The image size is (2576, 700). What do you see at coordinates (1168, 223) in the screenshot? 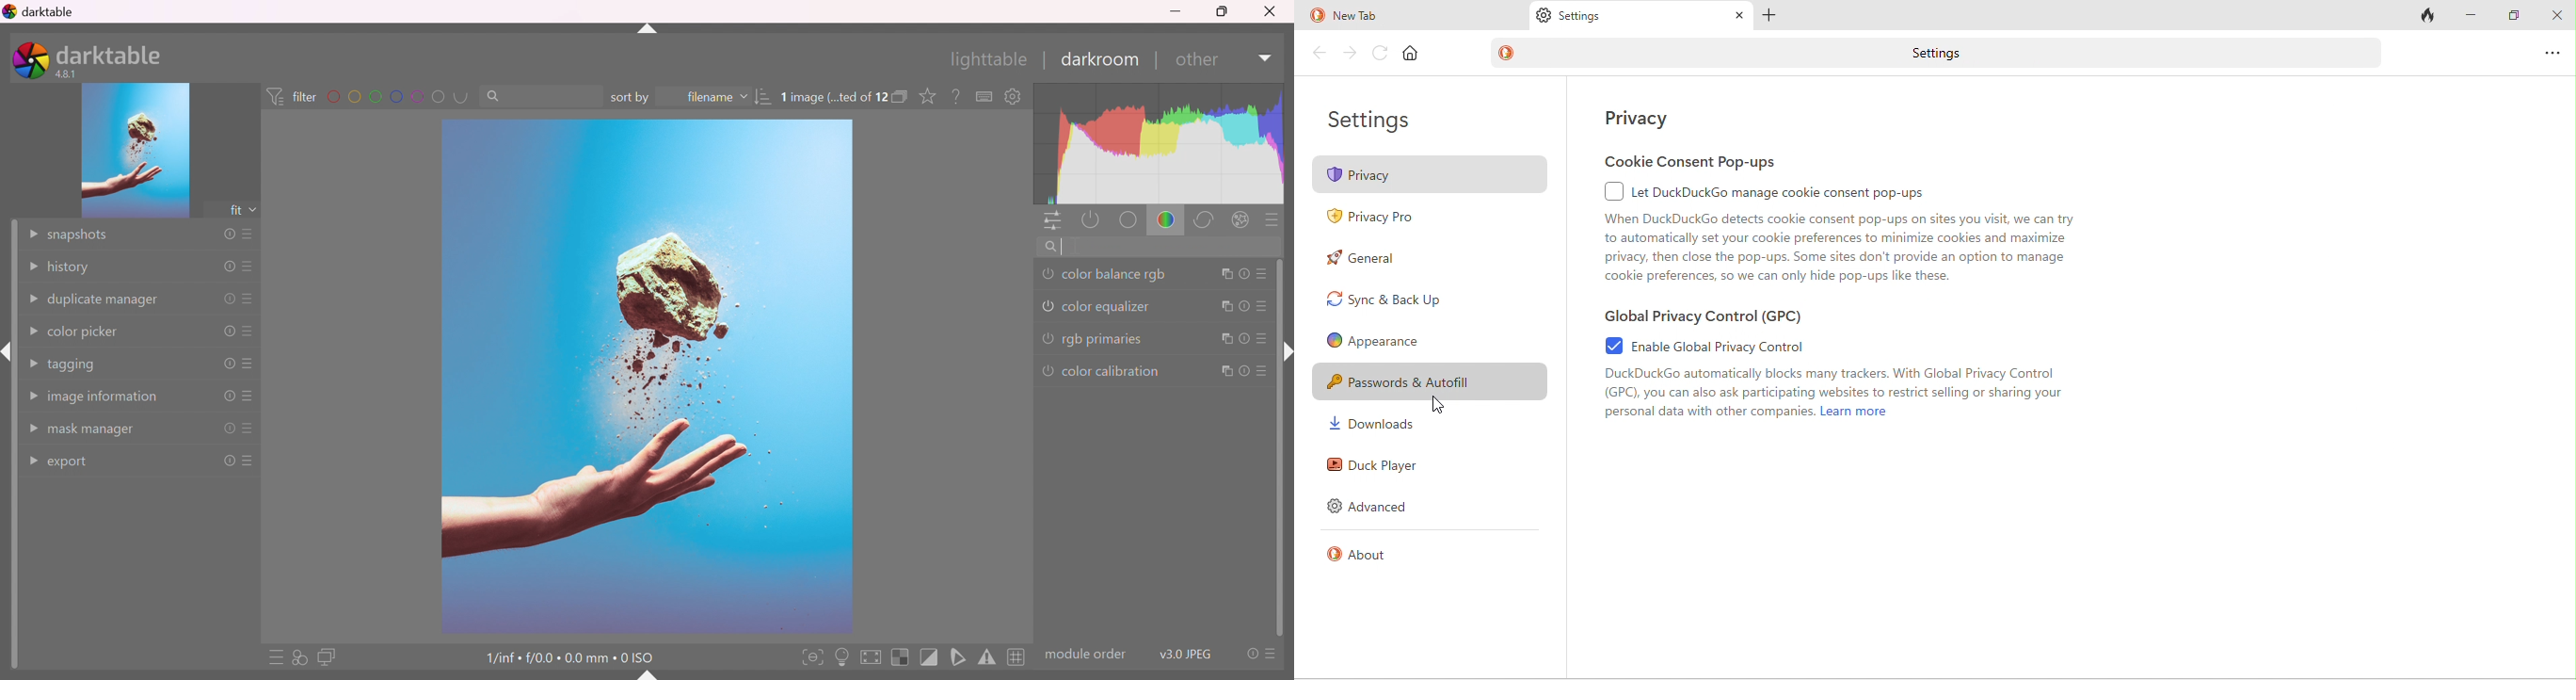
I see `color` at bounding box center [1168, 223].